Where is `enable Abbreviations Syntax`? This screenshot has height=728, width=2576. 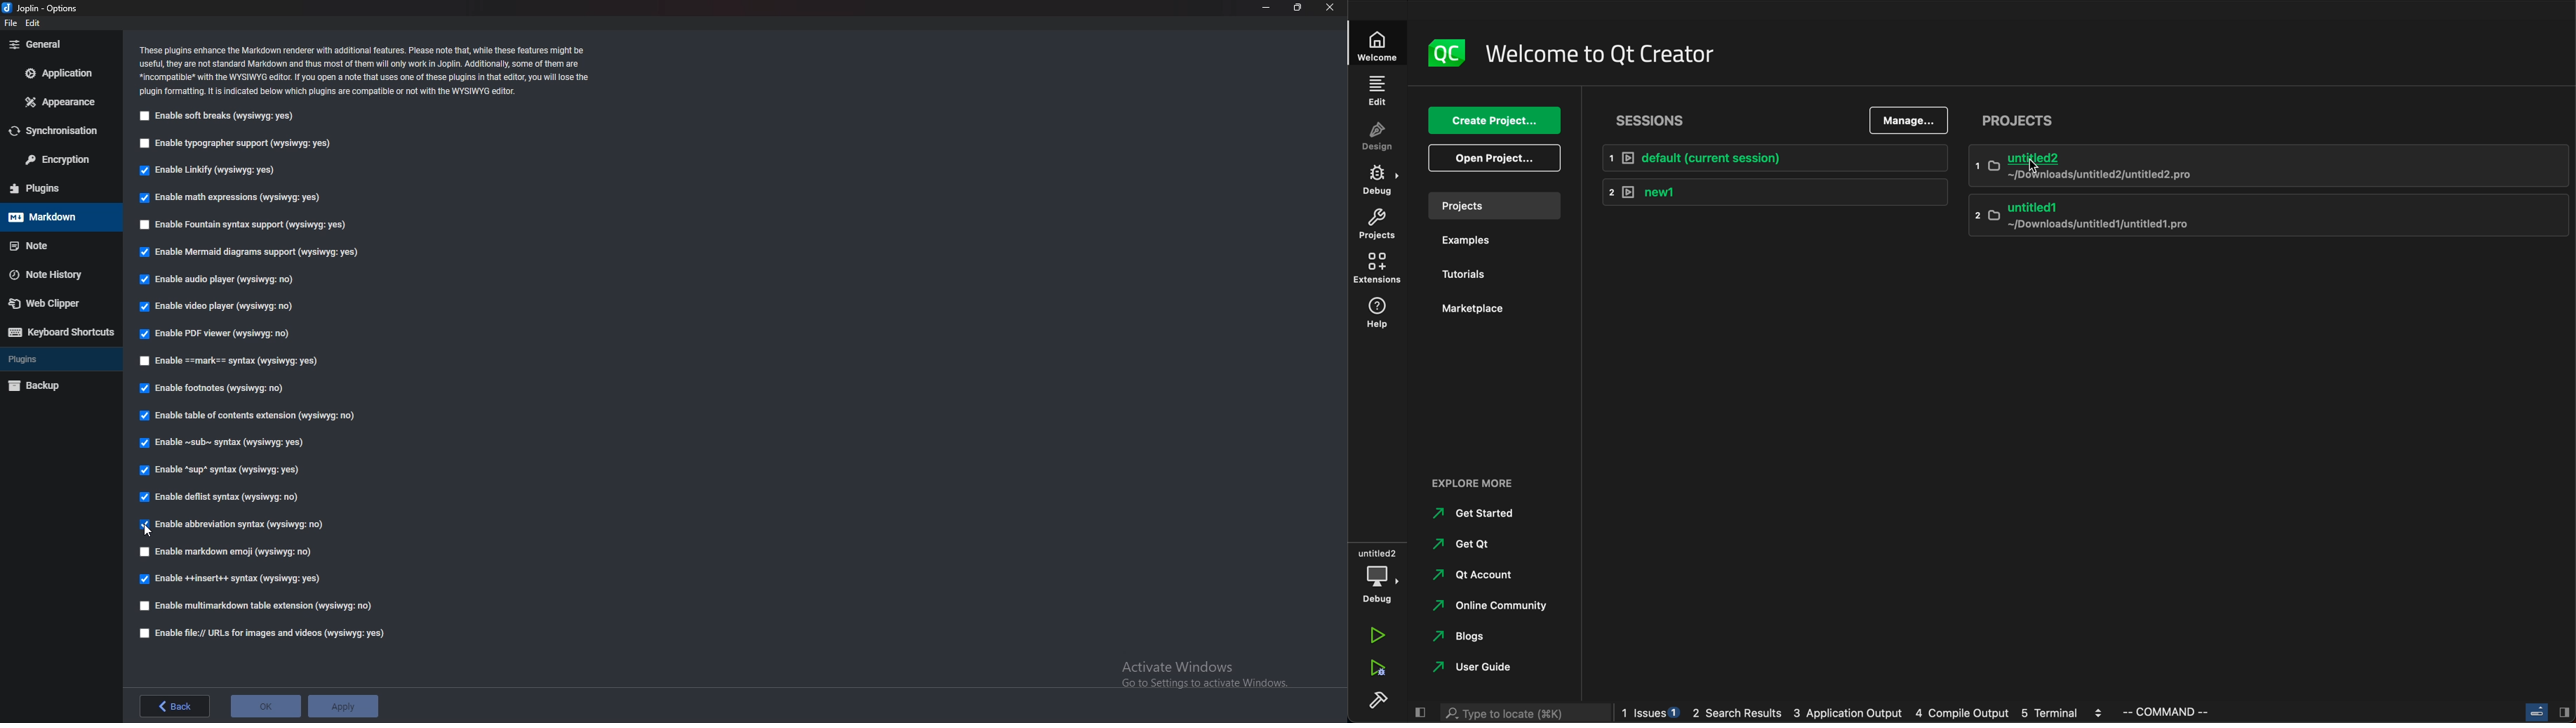 enable Abbreviations Syntax is located at coordinates (235, 524).